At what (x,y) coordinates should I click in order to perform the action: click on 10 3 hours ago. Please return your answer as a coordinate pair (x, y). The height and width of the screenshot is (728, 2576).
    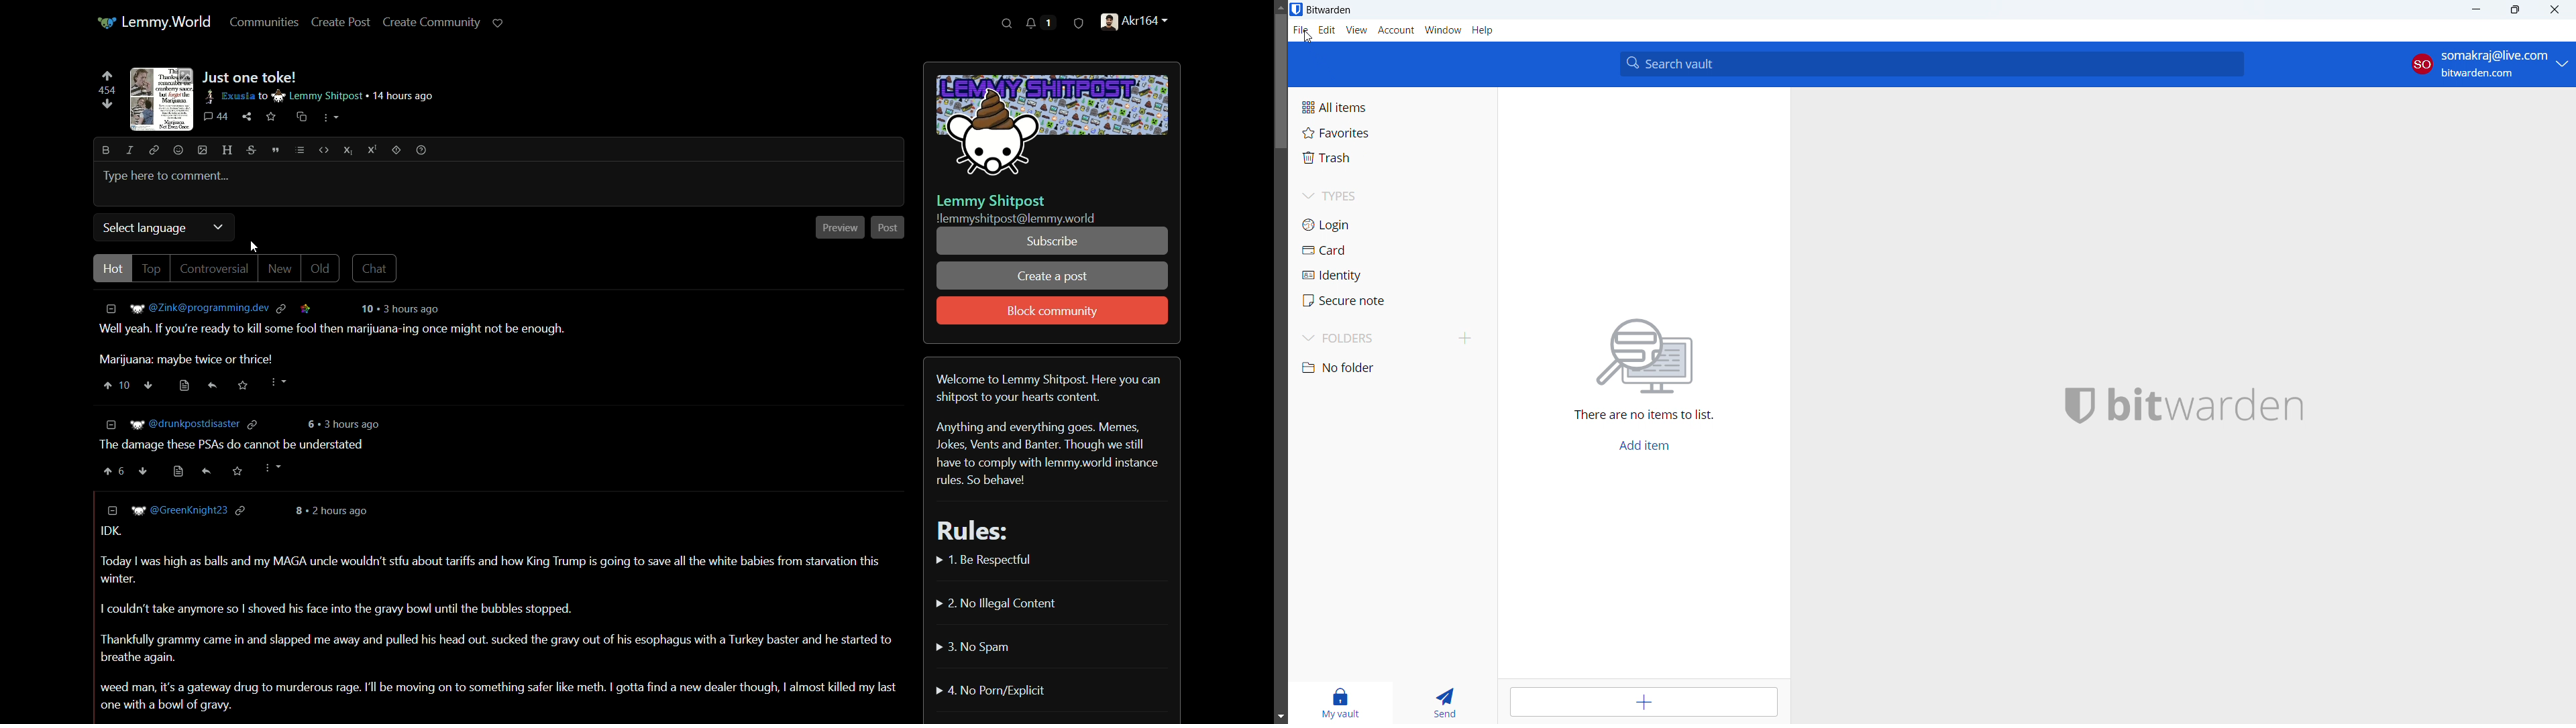
    Looking at the image, I should click on (402, 309).